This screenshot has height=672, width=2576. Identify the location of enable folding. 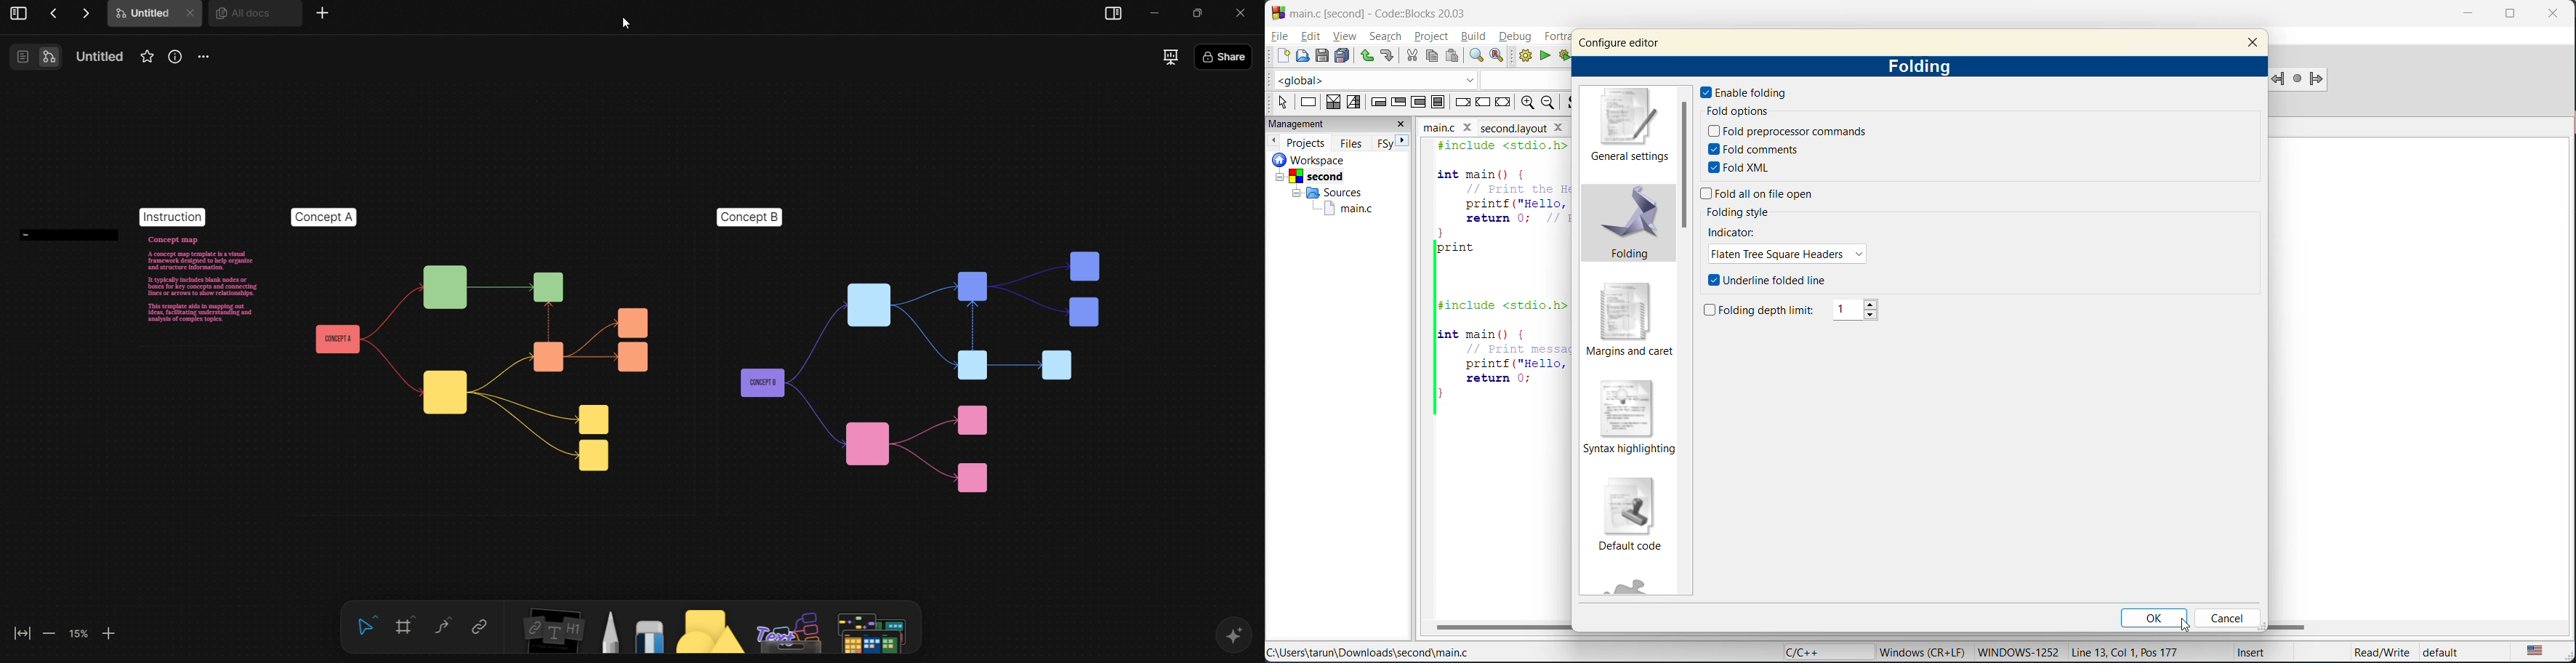
(1747, 92).